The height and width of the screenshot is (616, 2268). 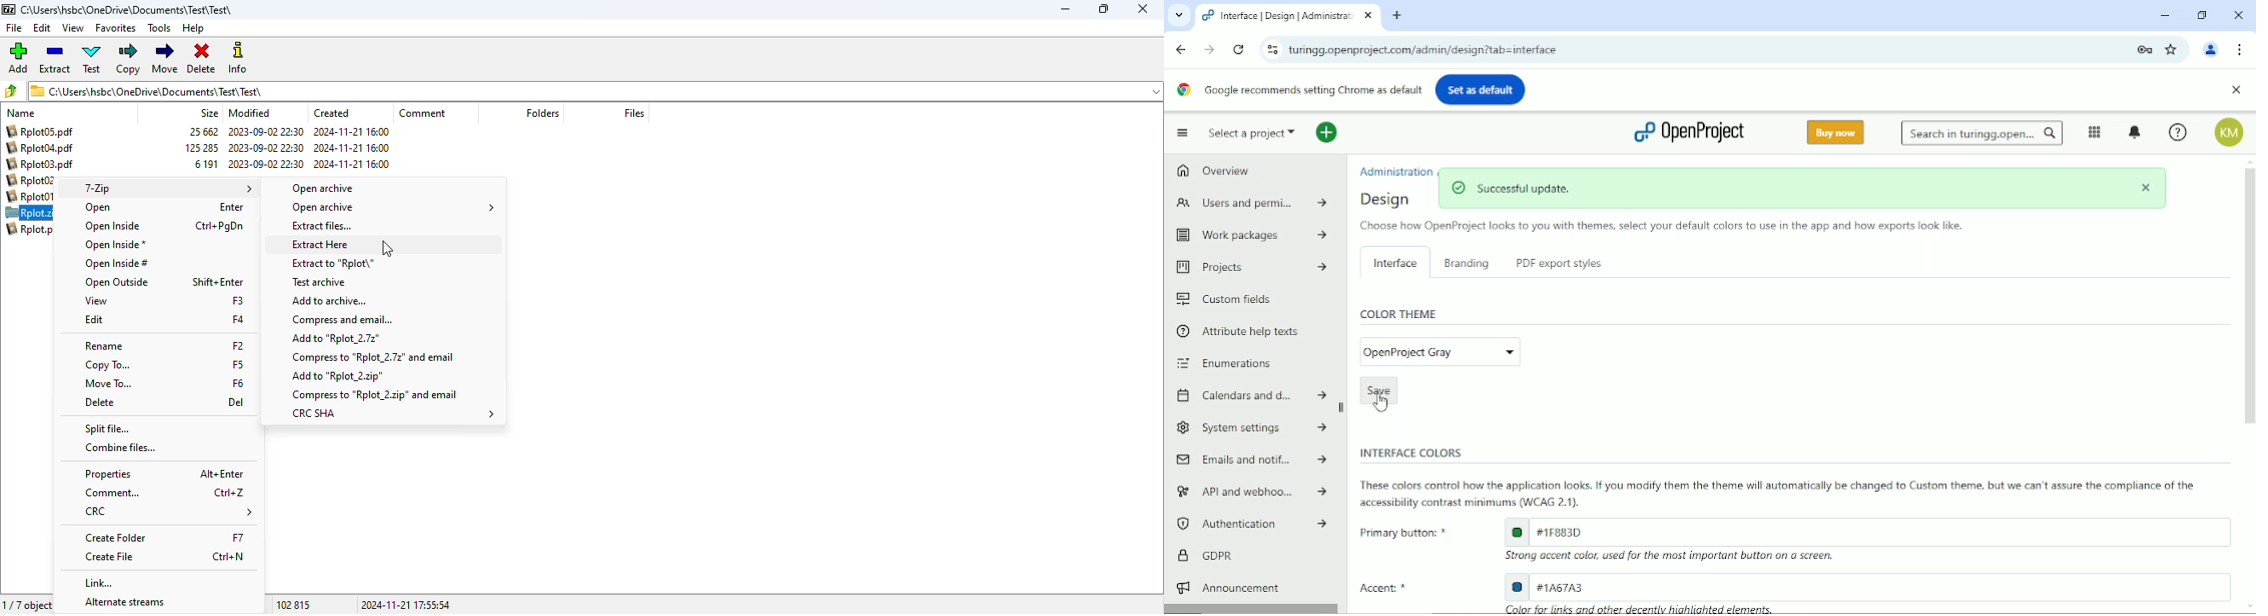 What do you see at coordinates (95, 301) in the screenshot?
I see `view` at bounding box center [95, 301].